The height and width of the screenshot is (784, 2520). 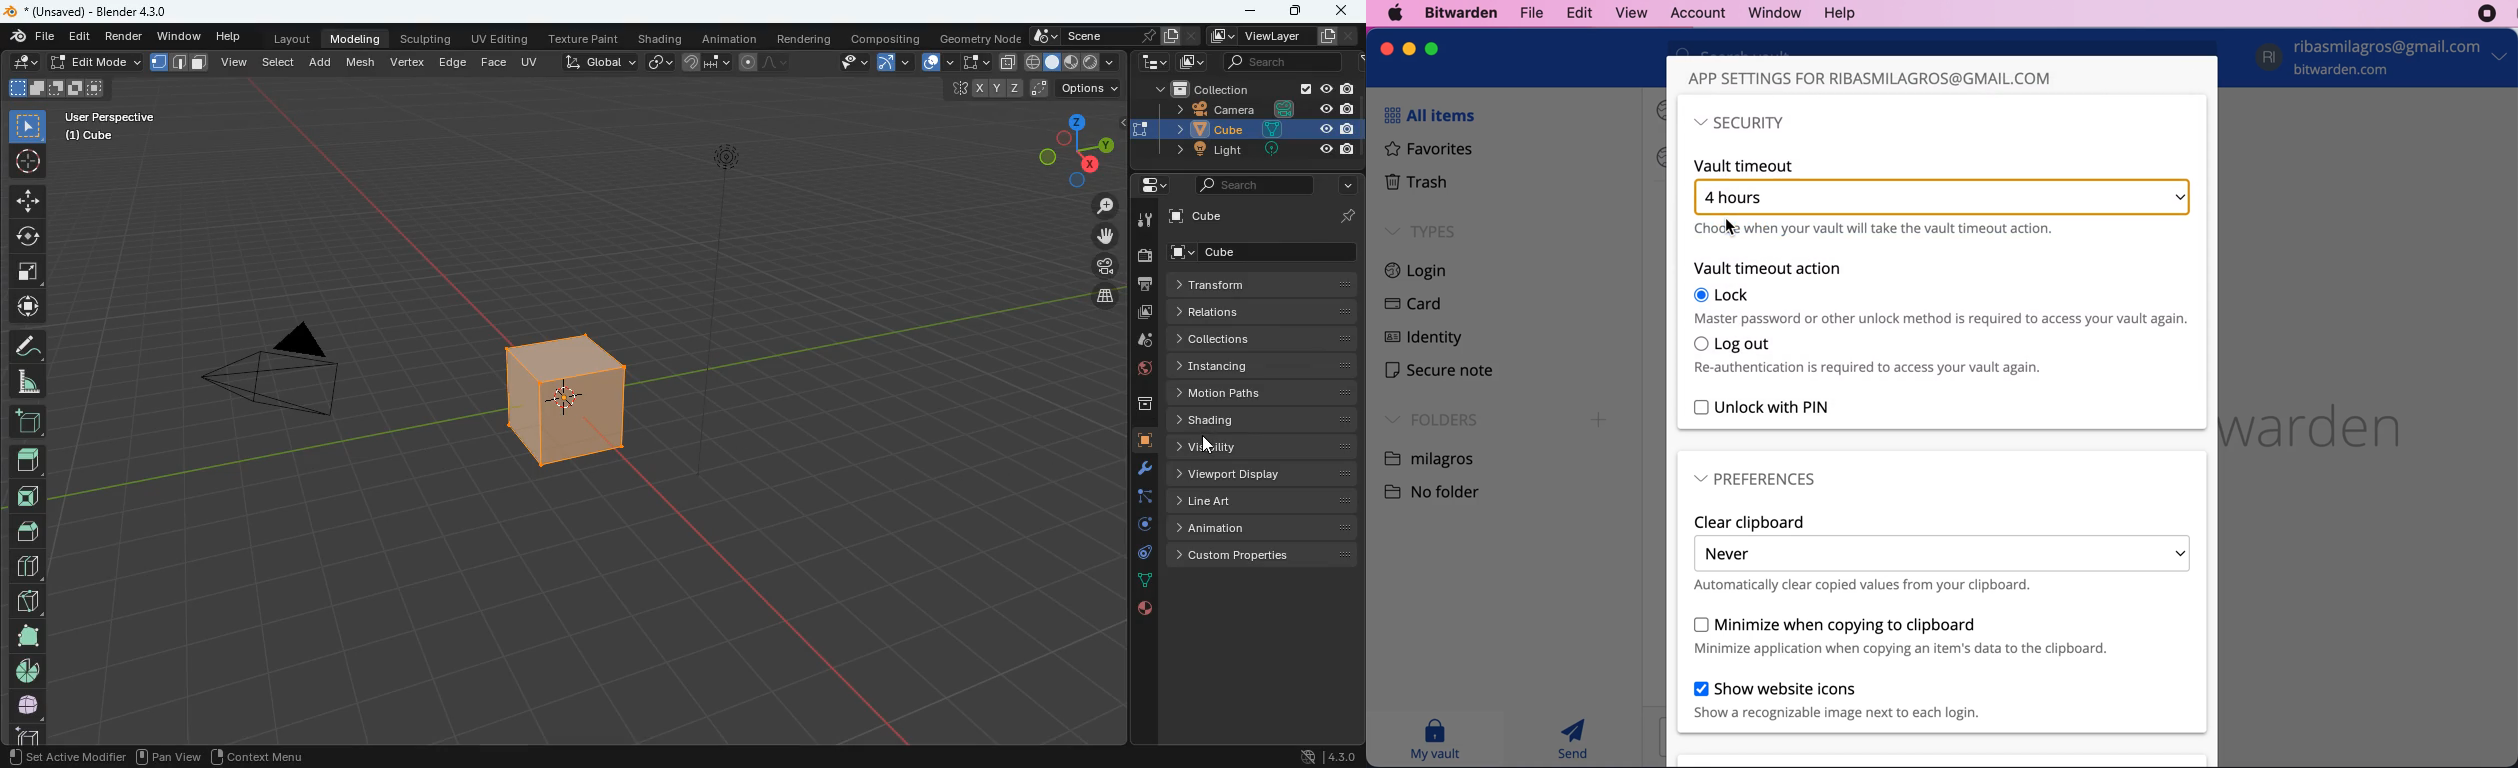 I want to click on layout, so click(x=1072, y=64).